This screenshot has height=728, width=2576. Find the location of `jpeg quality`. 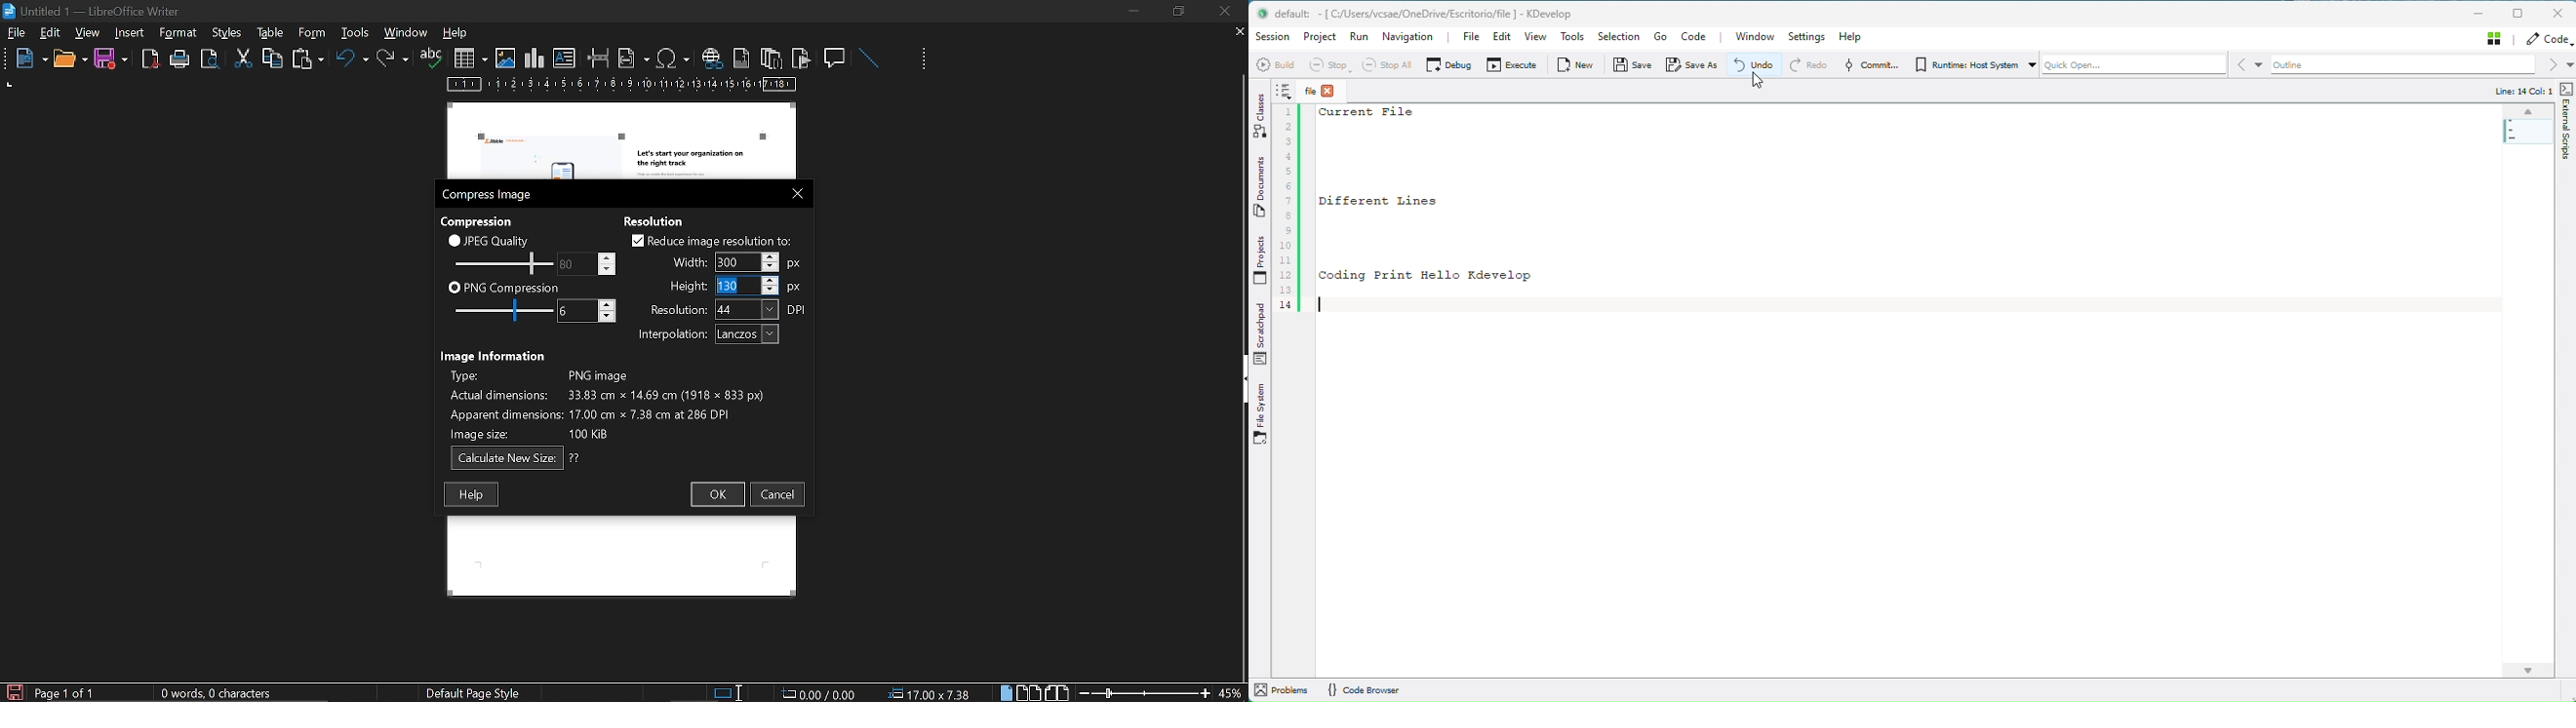

jpeg quality is located at coordinates (490, 240).